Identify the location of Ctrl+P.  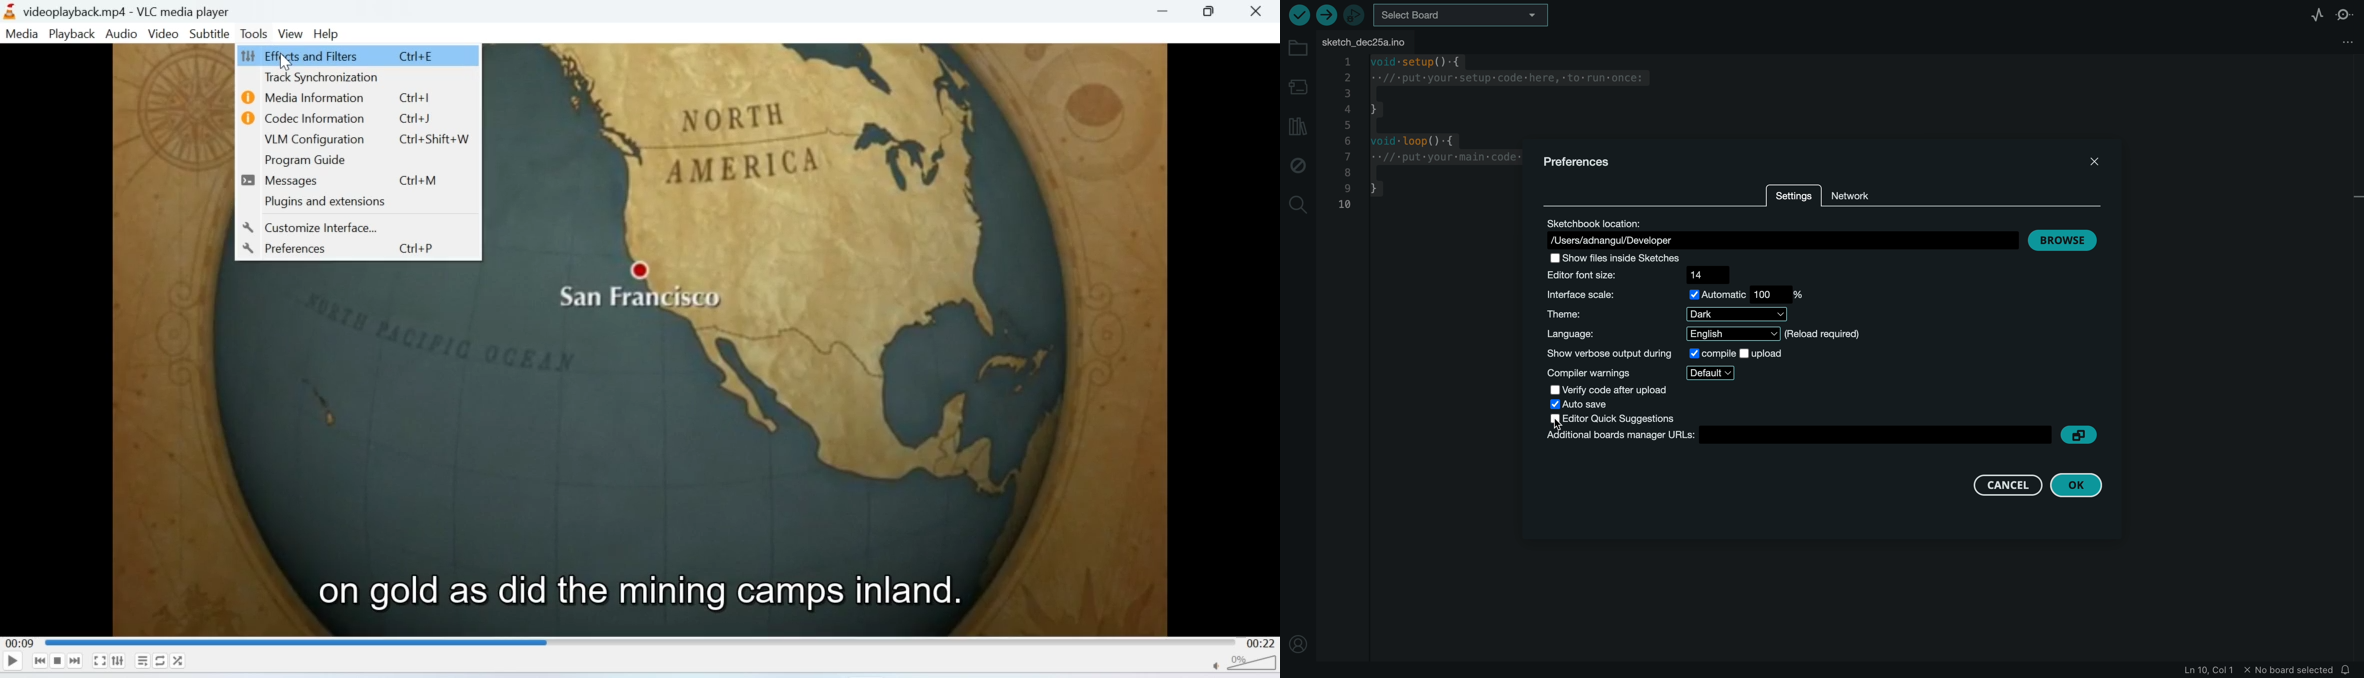
(414, 249).